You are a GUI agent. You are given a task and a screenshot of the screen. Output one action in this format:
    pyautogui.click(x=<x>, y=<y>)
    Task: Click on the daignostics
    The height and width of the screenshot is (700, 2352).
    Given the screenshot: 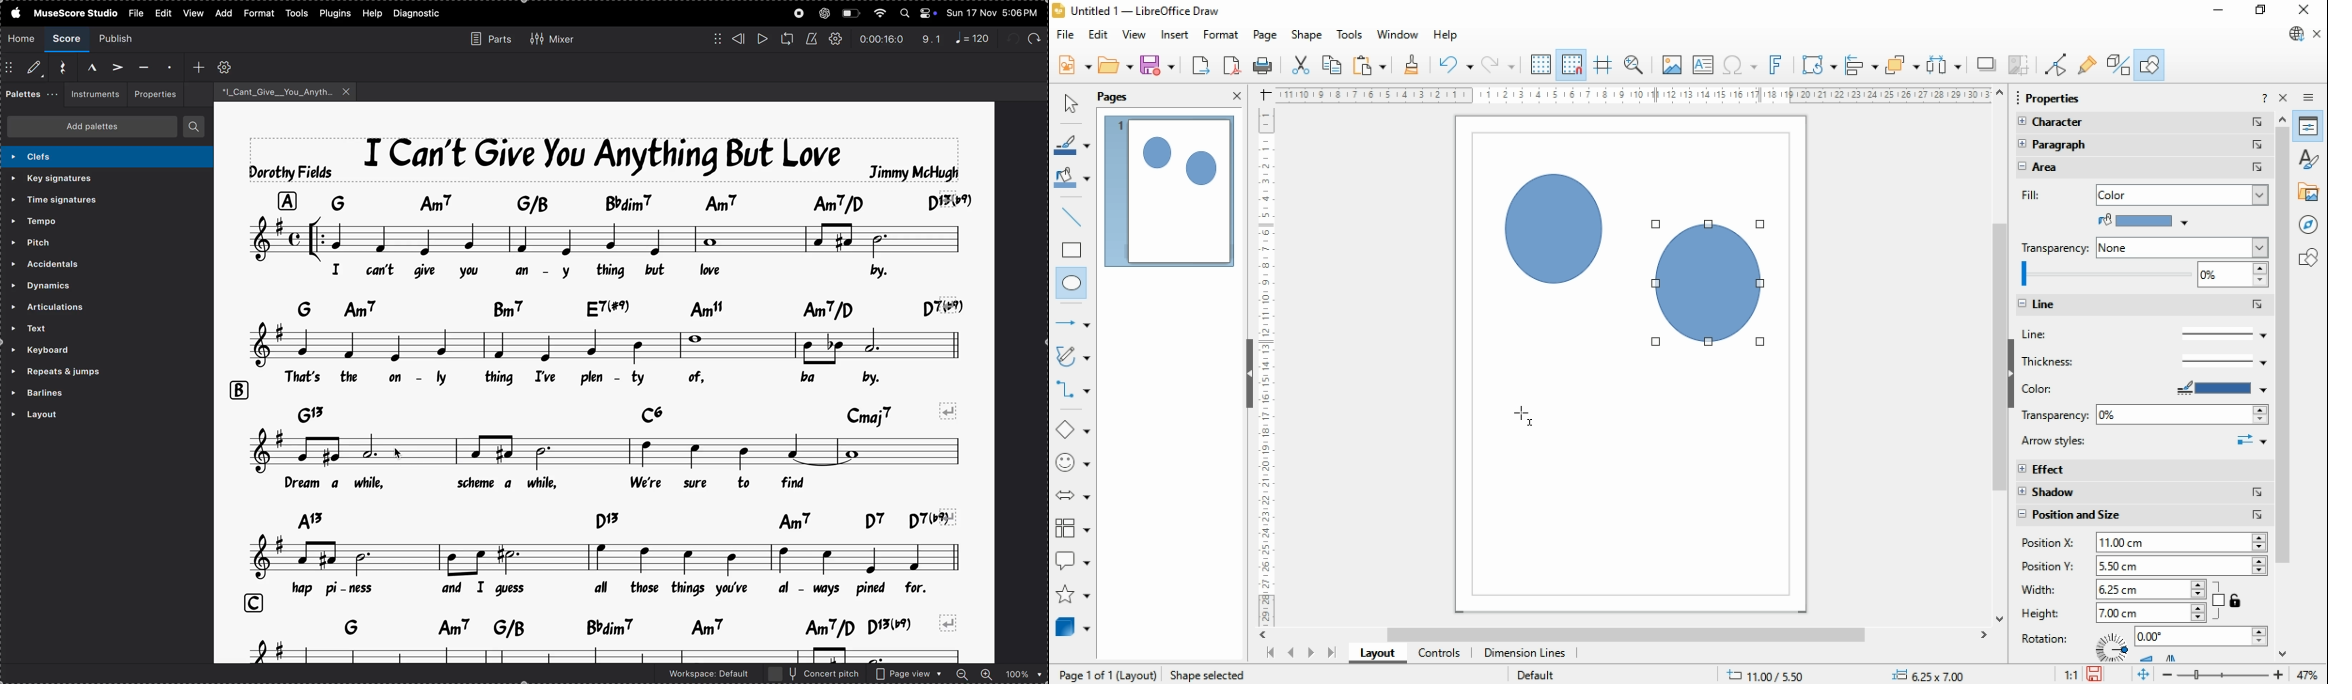 What is the action you would take?
    pyautogui.click(x=420, y=14)
    